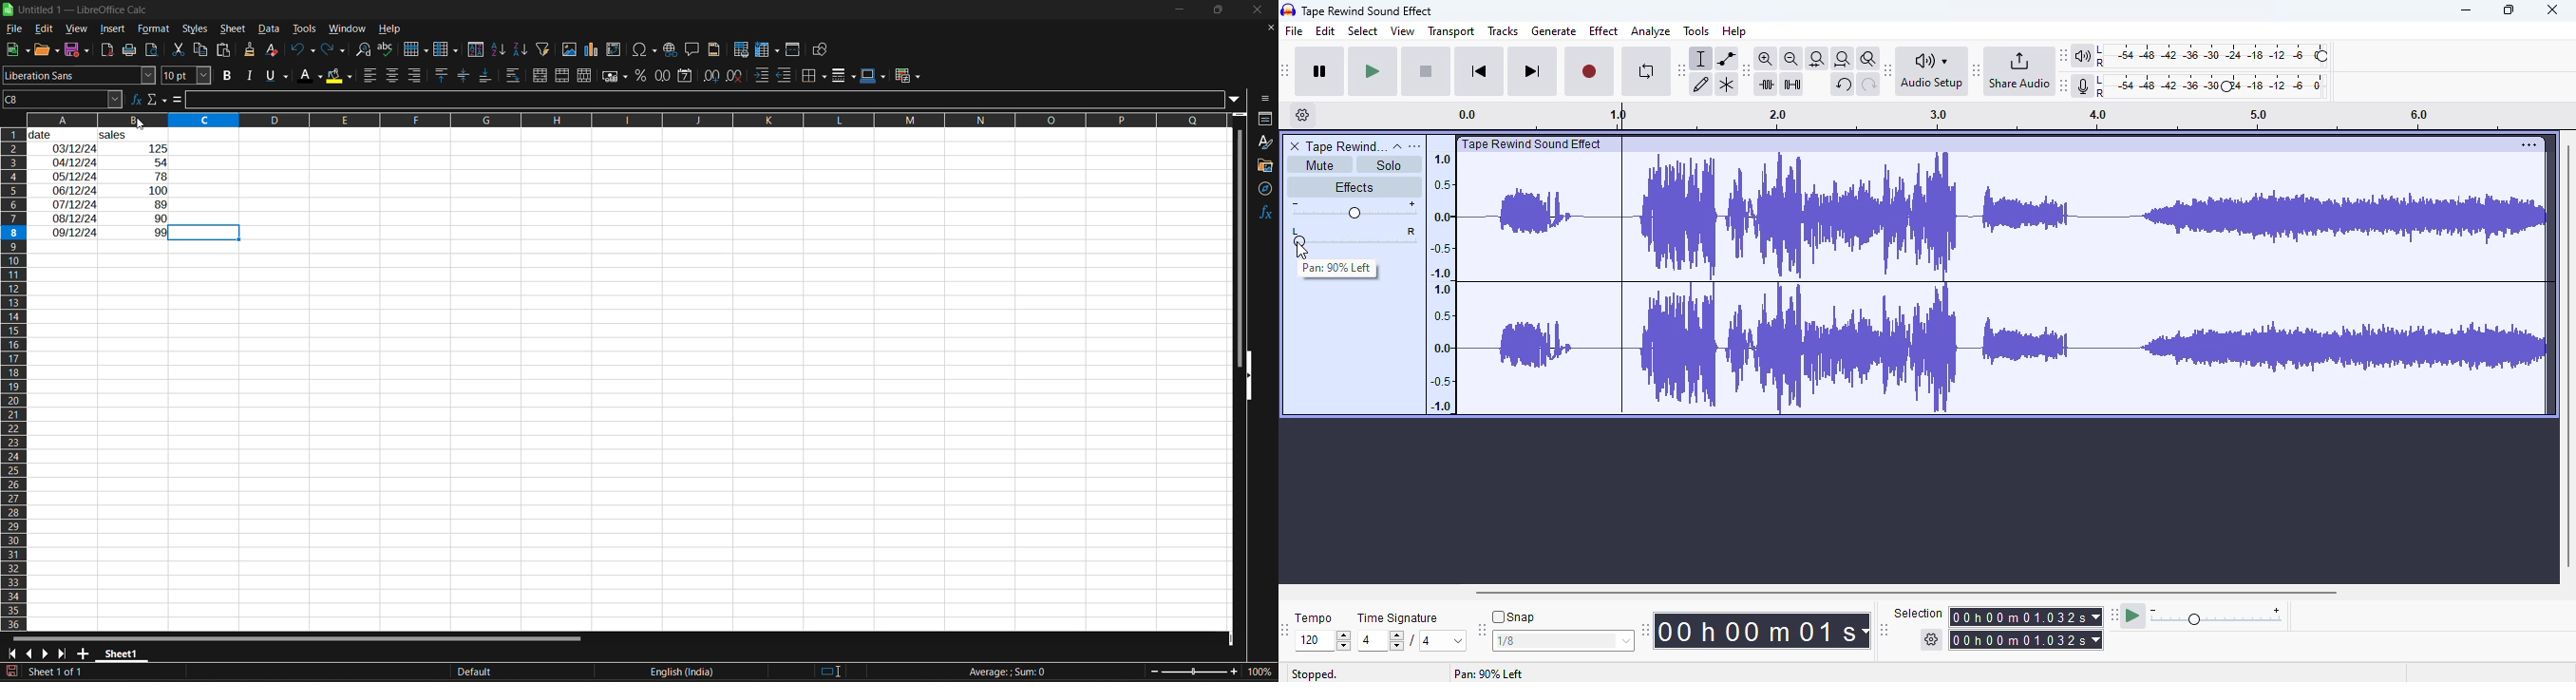 The width and height of the screenshot is (2576, 700). I want to click on select, so click(1364, 30).